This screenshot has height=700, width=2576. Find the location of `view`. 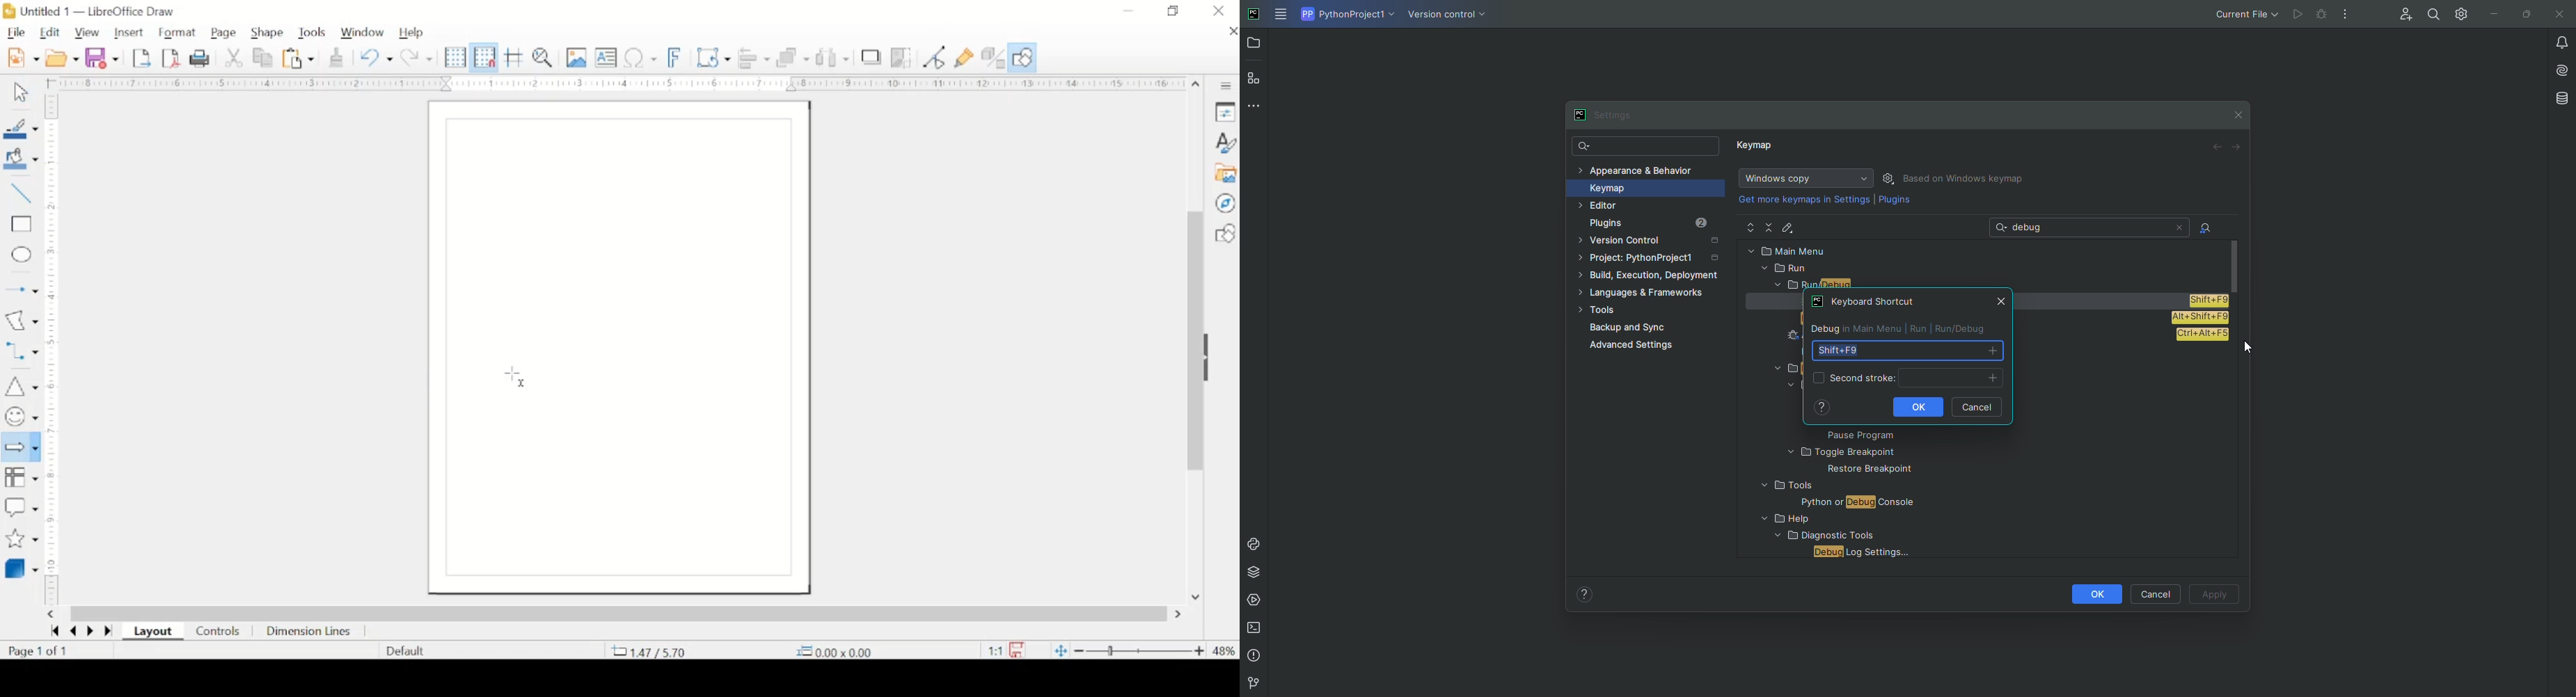

view is located at coordinates (86, 33).